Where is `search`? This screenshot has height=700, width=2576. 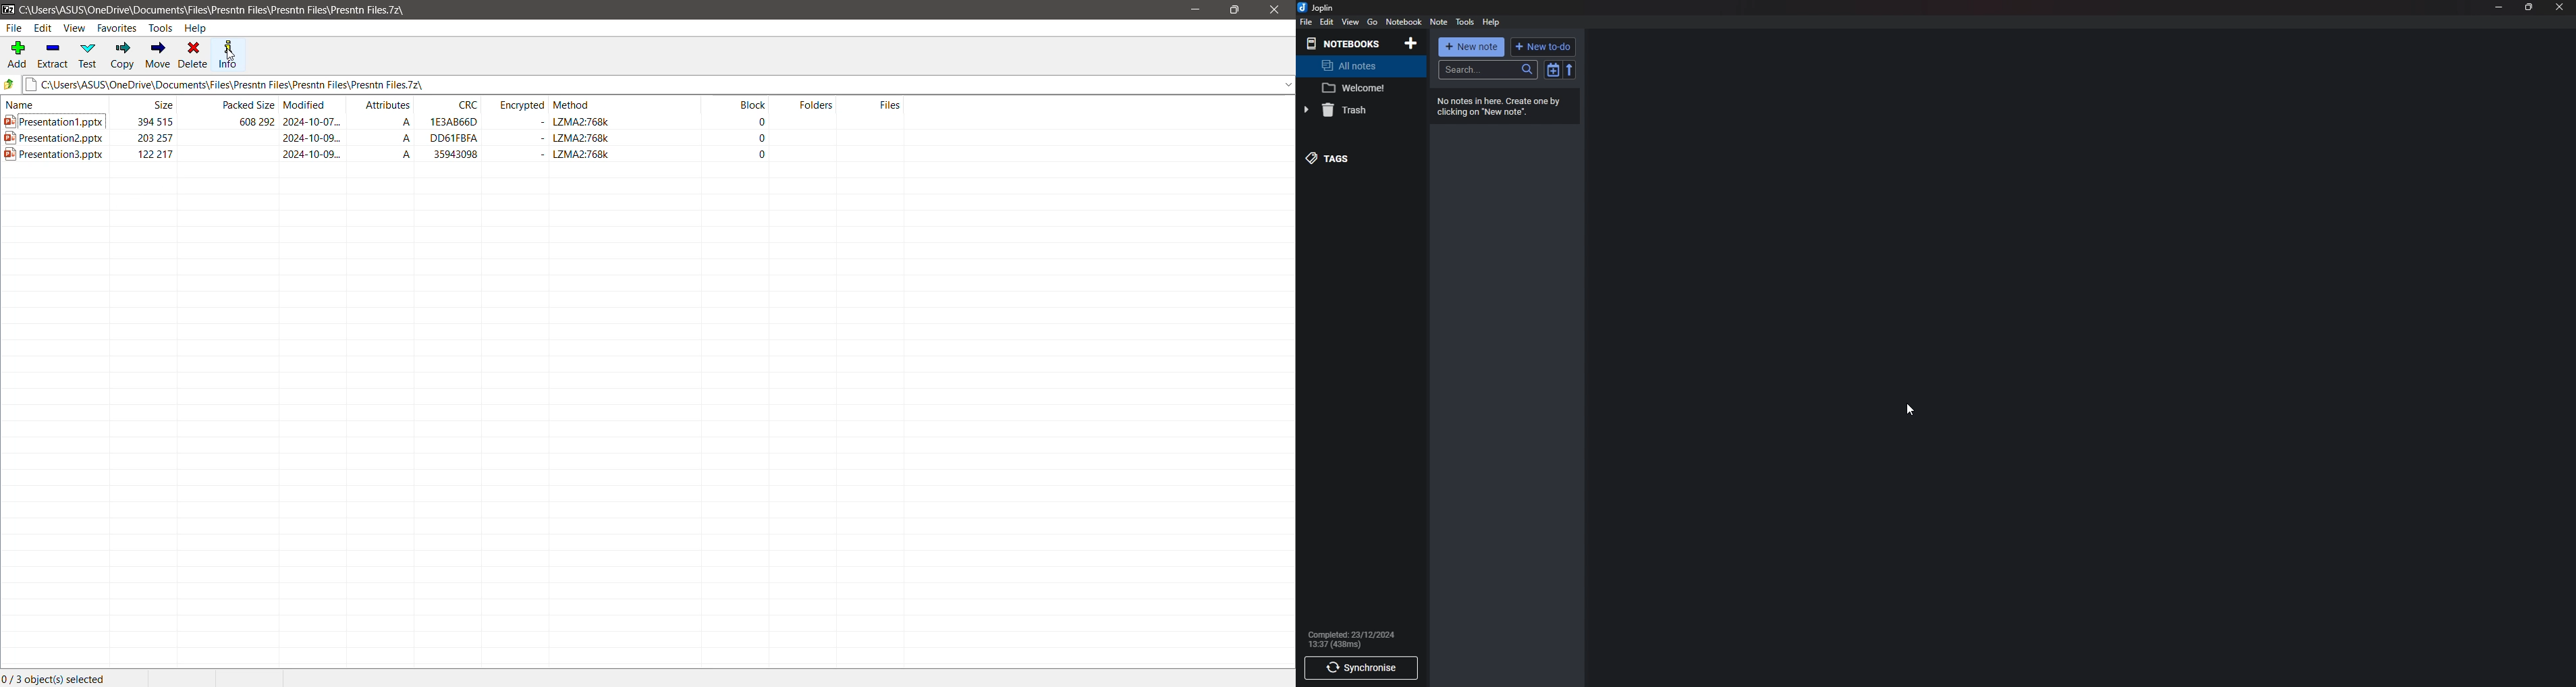
search is located at coordinates (1487, 69).